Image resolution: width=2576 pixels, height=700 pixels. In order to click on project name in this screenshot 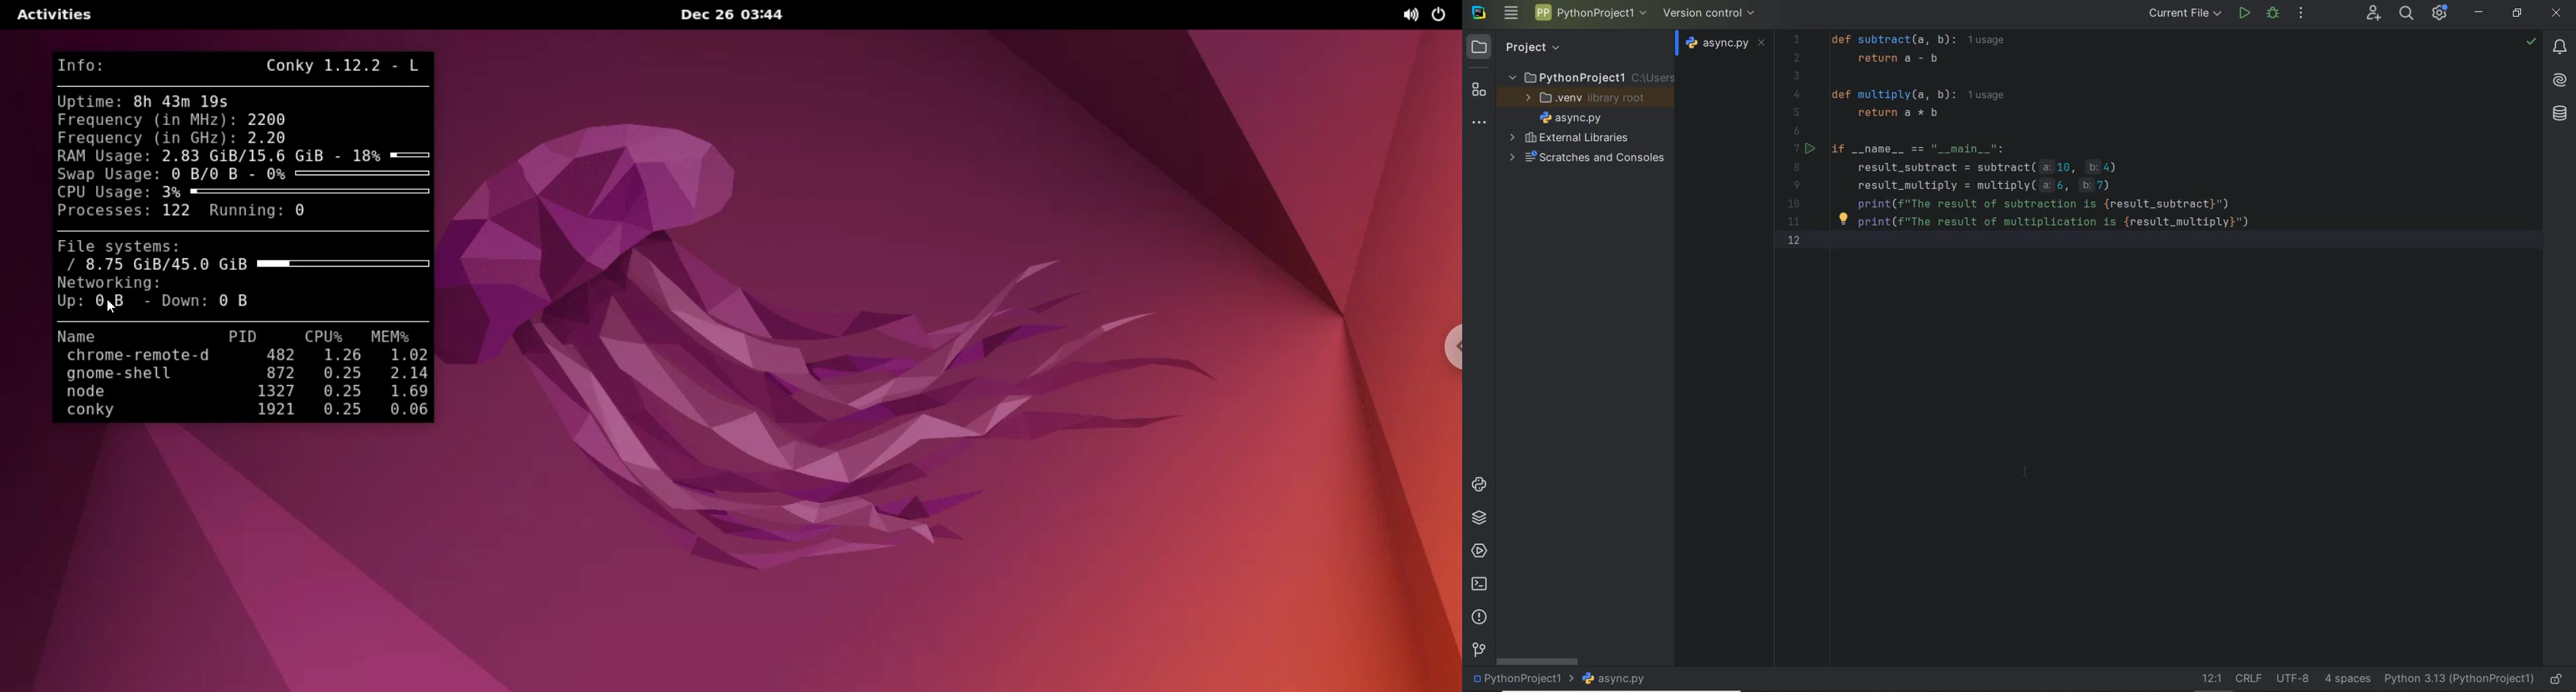, I will do `click(1520, 680)`.